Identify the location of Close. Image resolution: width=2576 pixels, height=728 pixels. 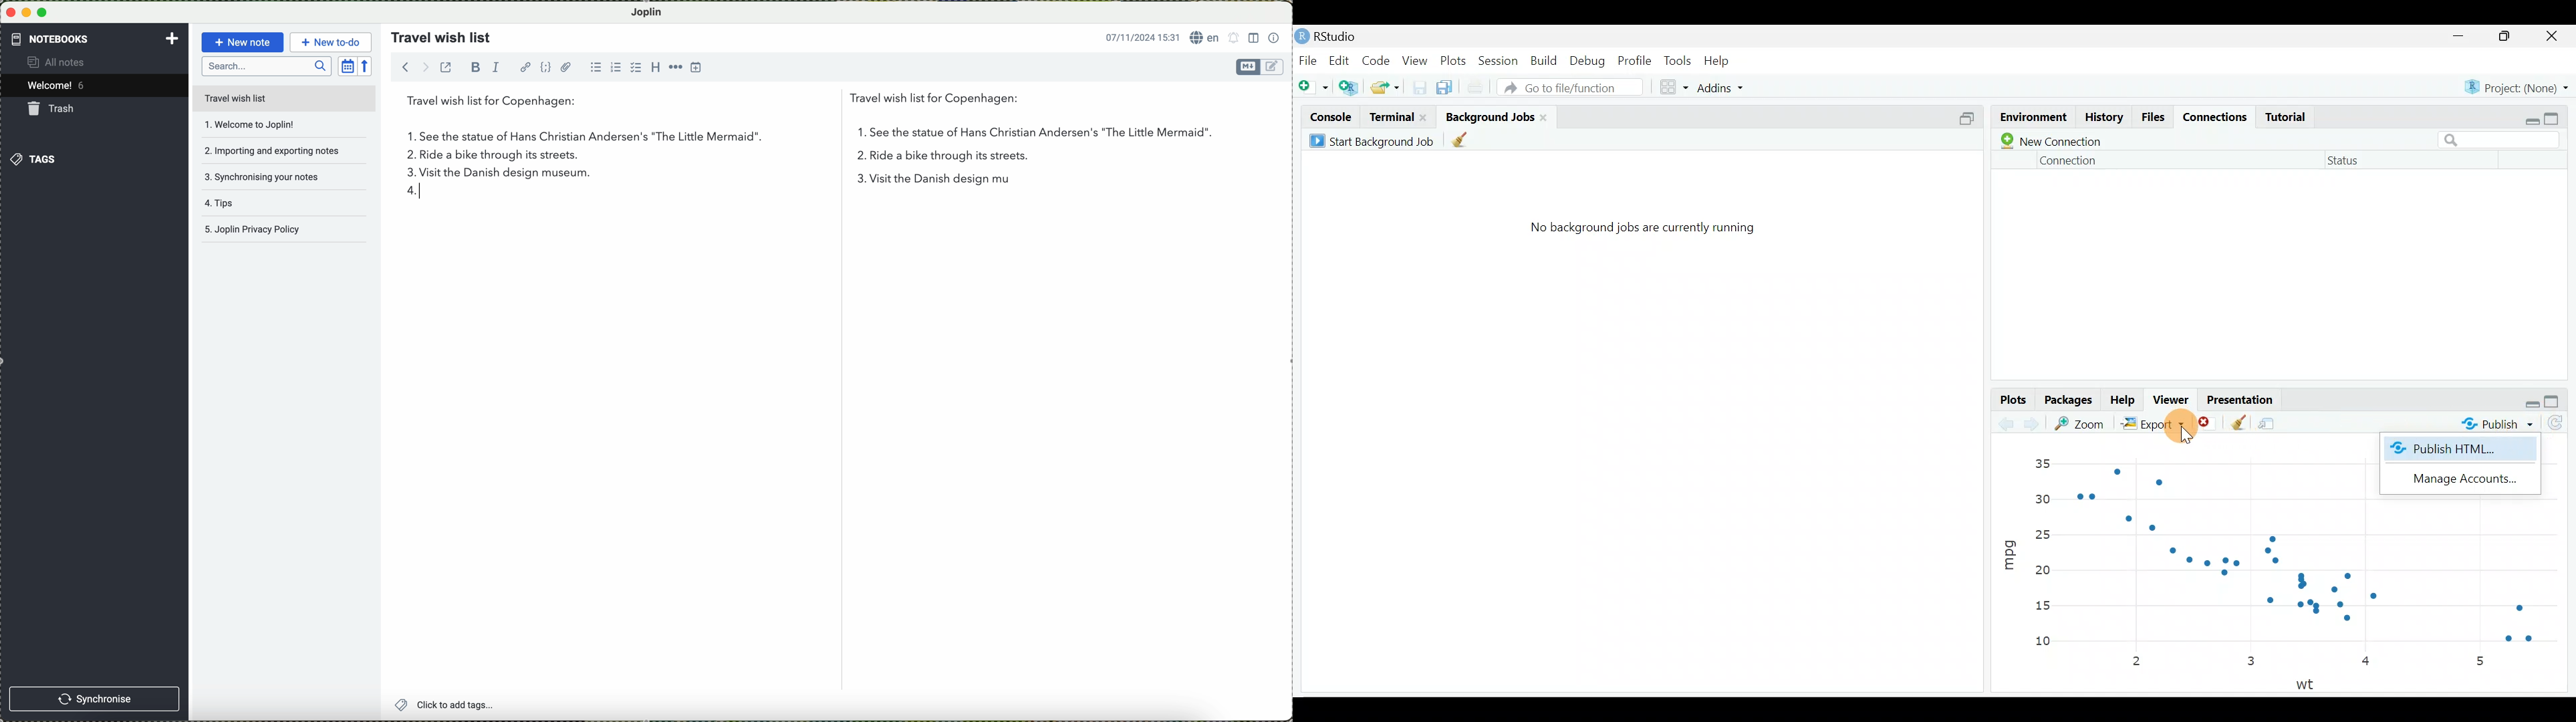
(2553, 37).